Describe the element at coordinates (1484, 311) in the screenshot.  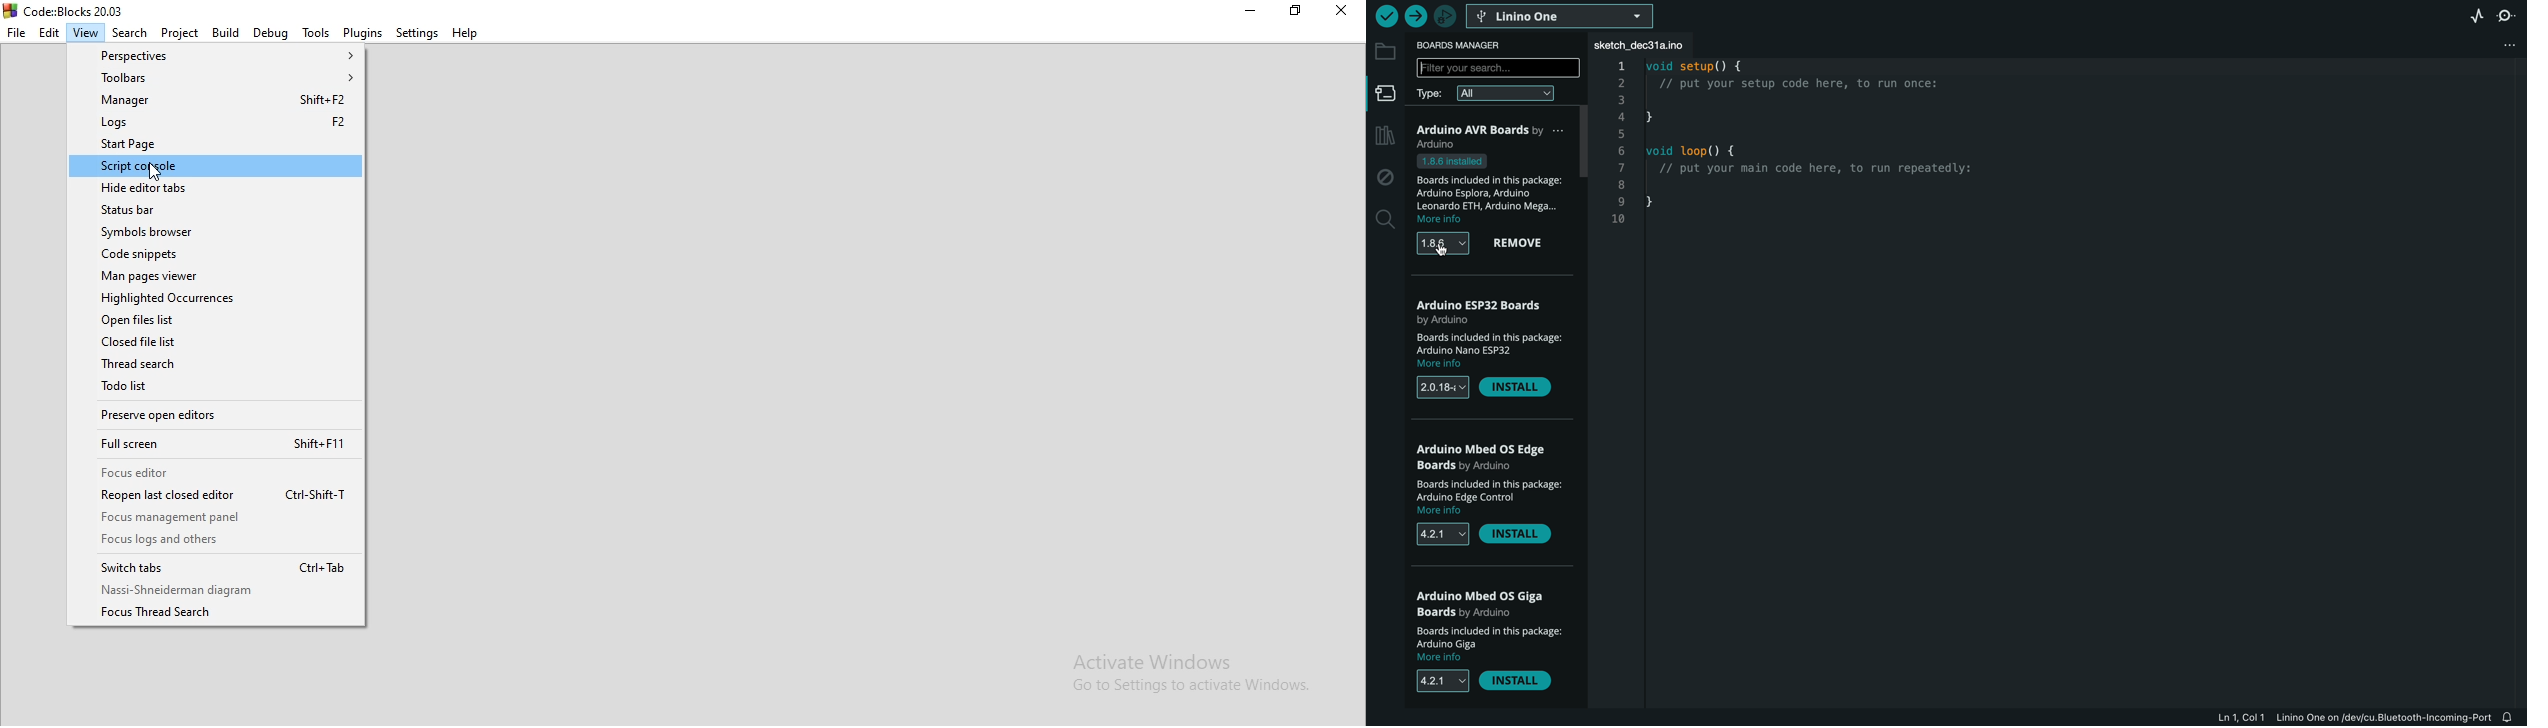
I see `ESP32 boards` at that location.